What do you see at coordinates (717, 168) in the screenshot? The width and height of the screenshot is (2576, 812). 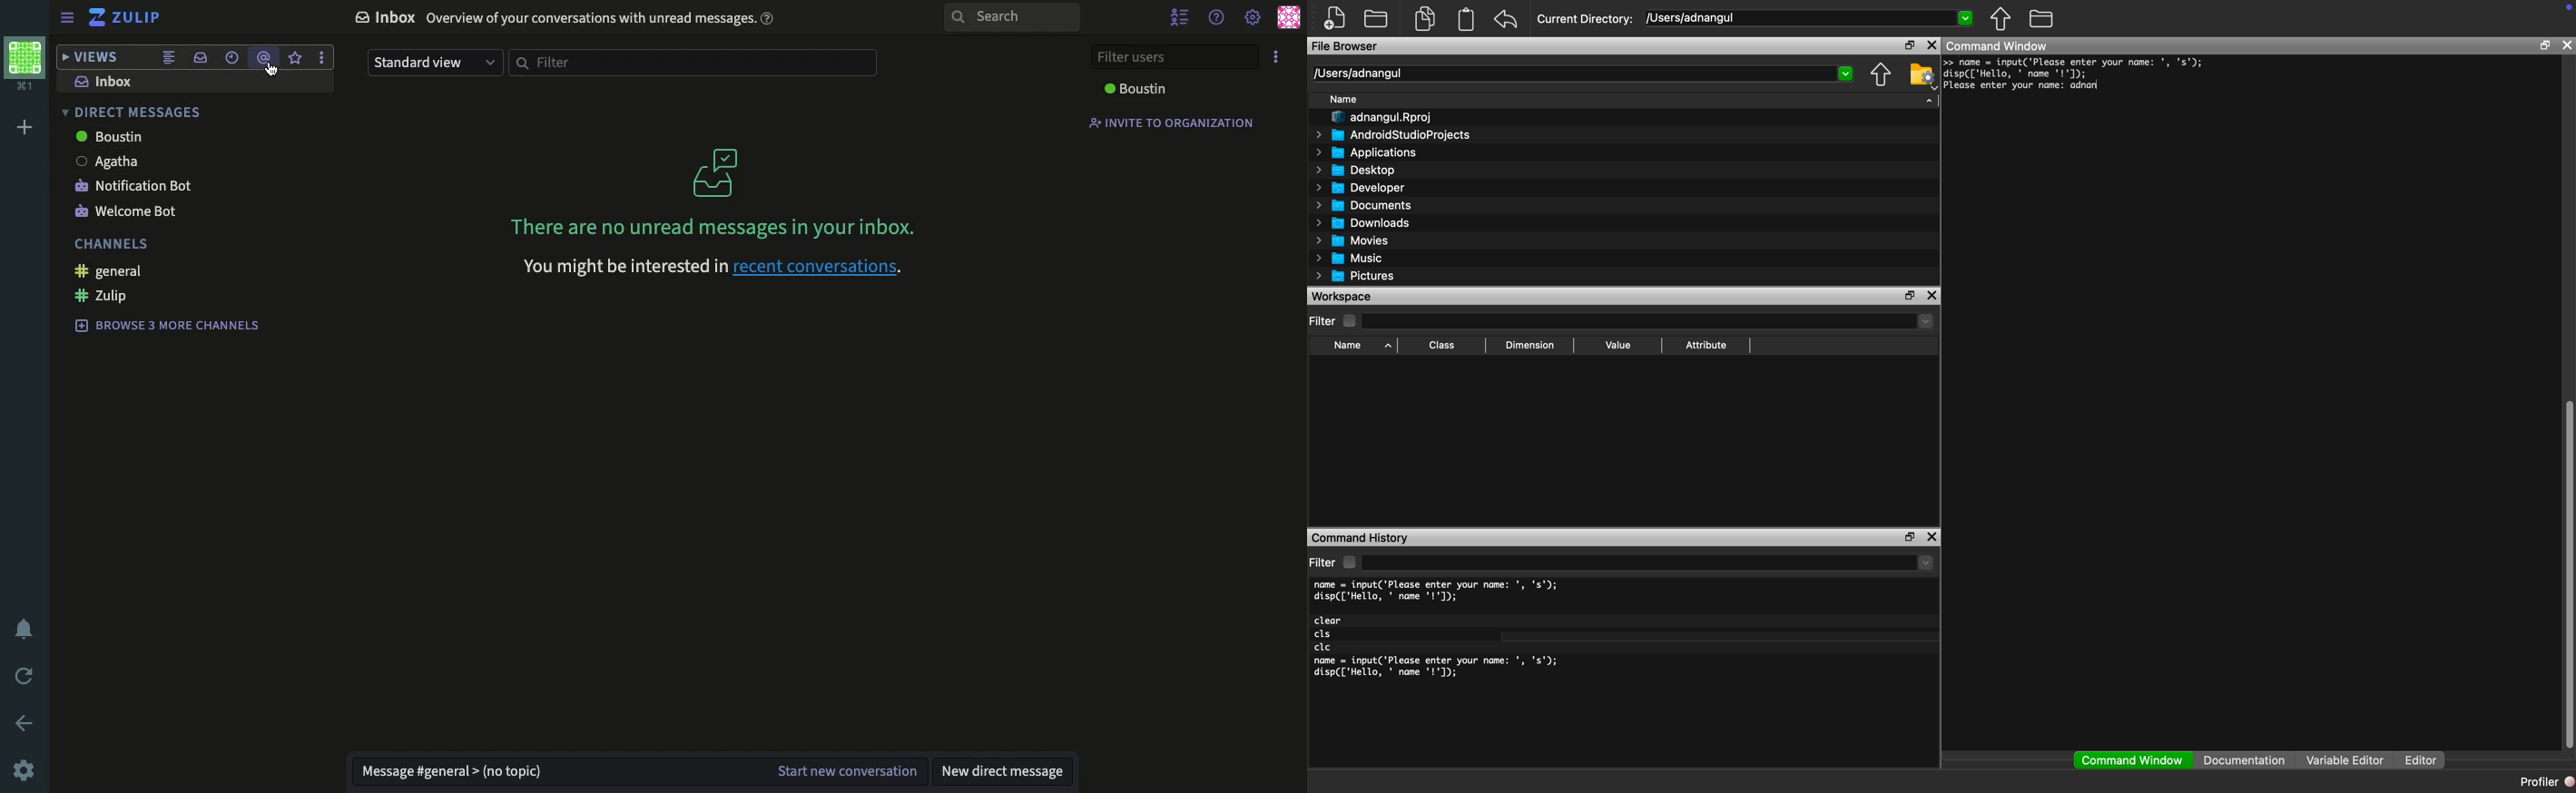 I see `icon` at bounding box center [717, 168].